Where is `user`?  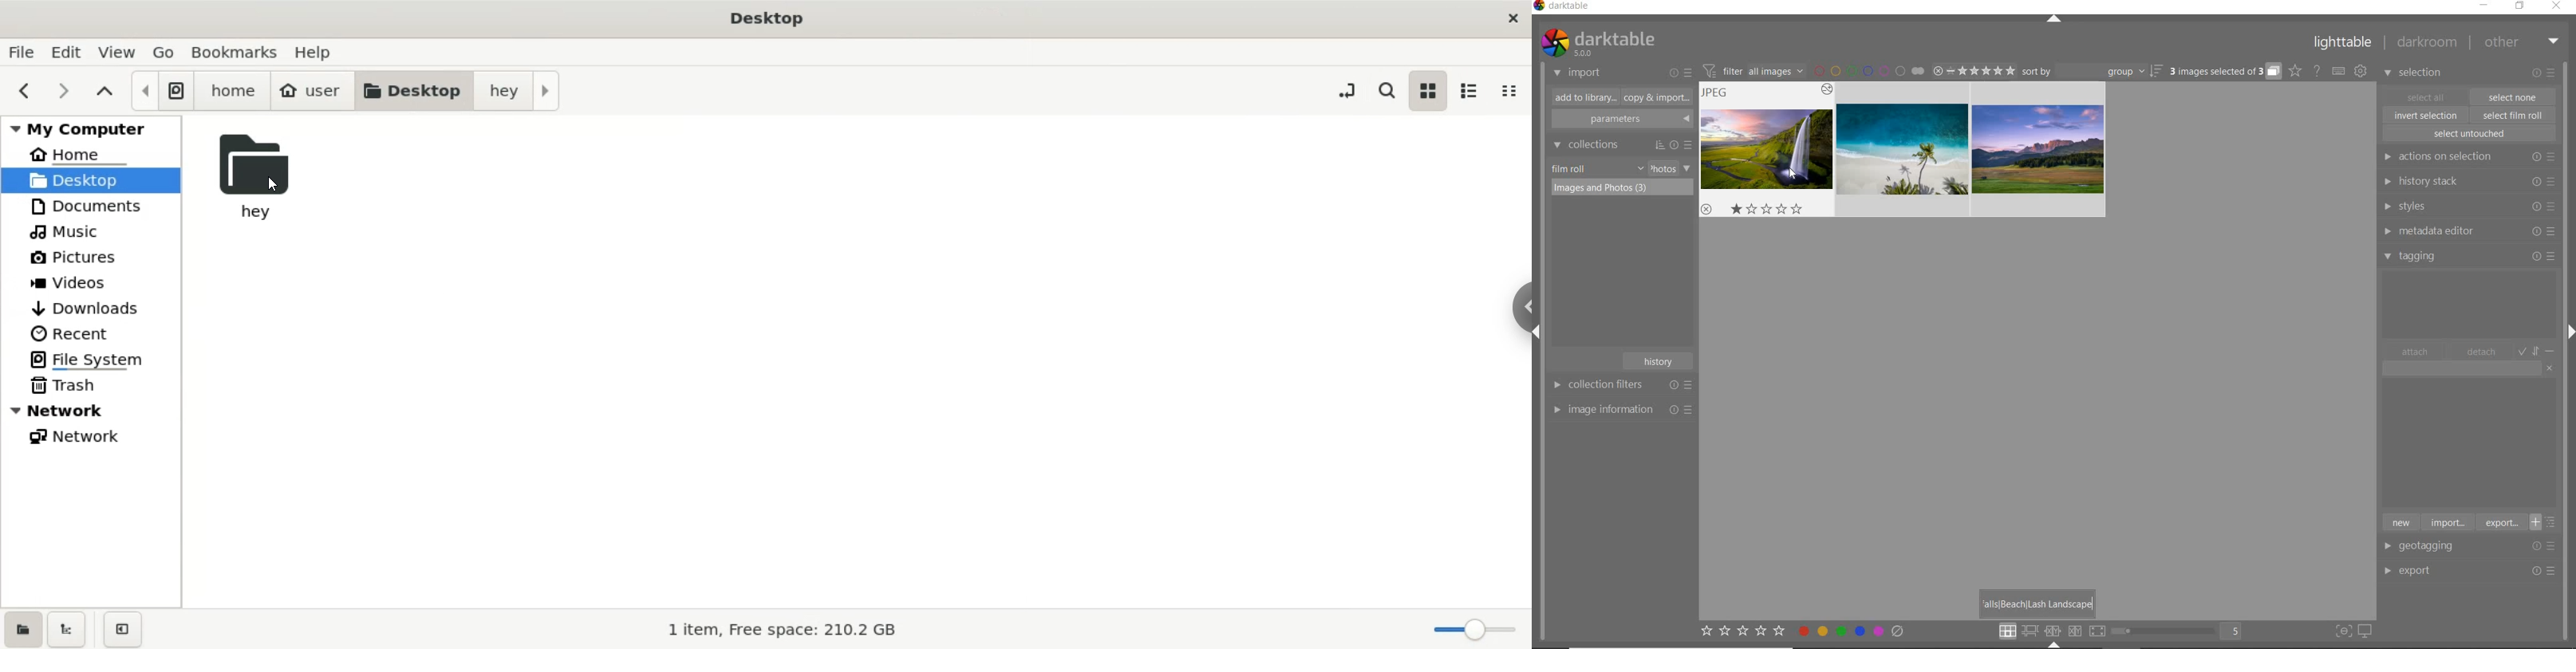
user is located at coordinates (312, 92).